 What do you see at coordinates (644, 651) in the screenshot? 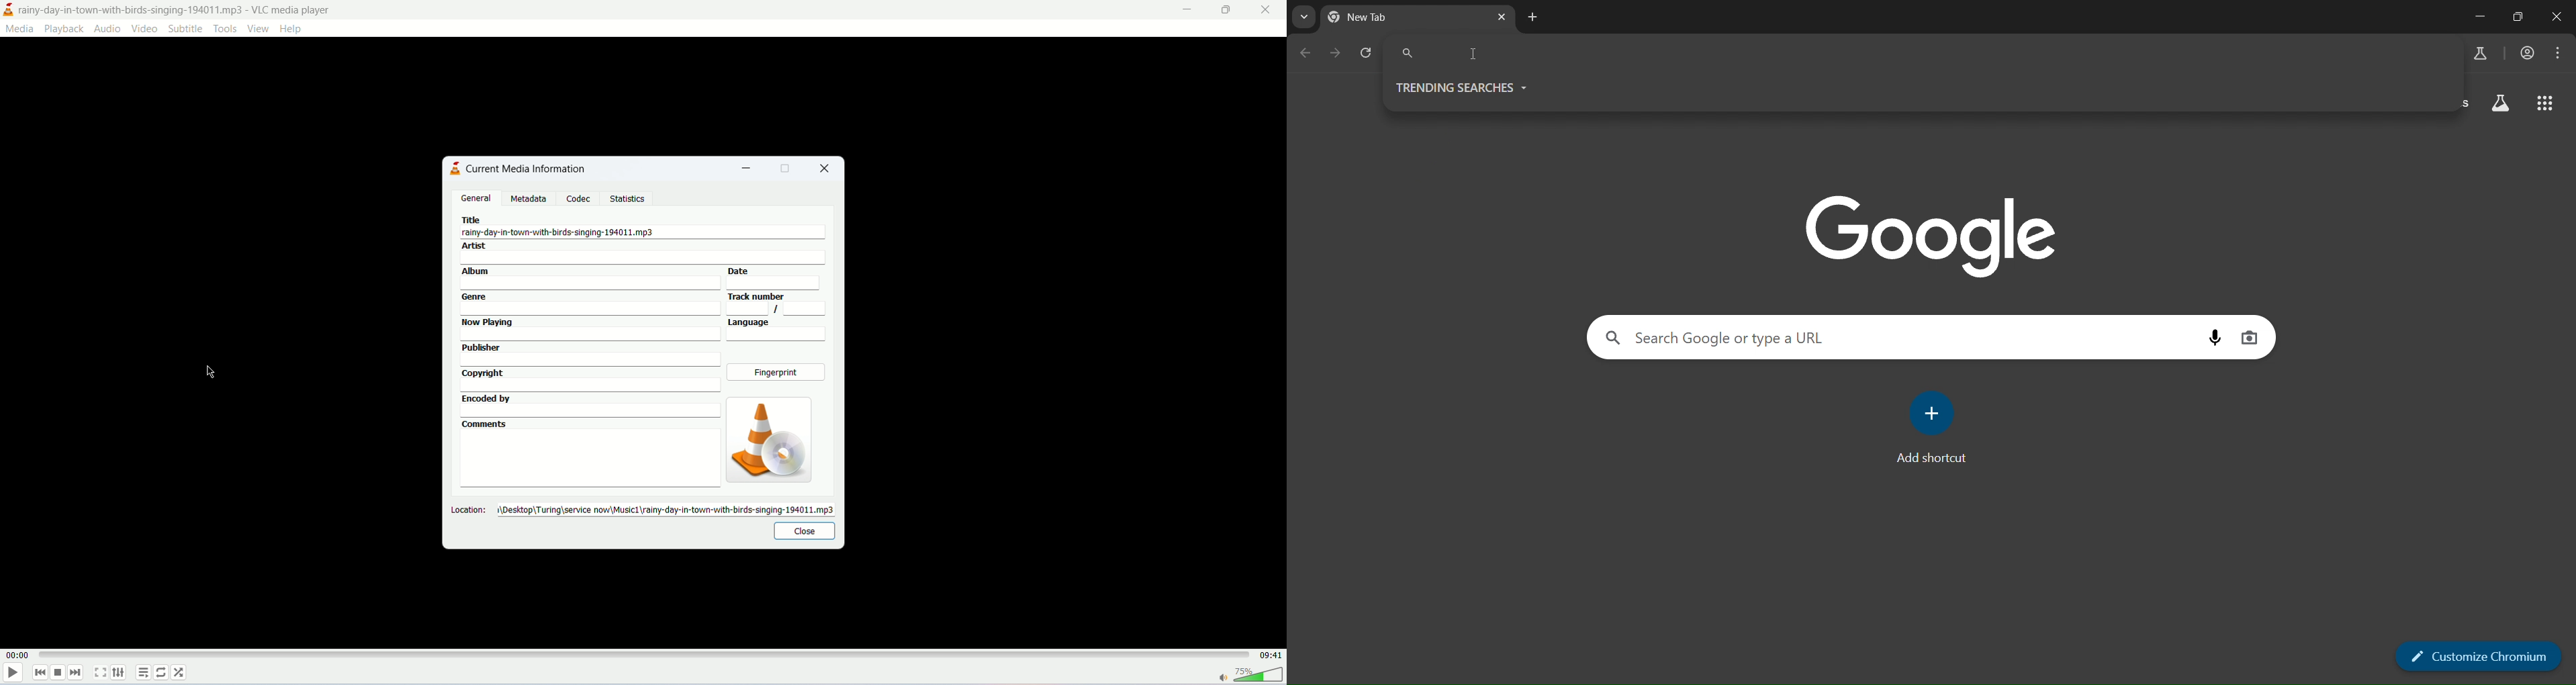
I see `progress bar` at bounding box center [644, 651].